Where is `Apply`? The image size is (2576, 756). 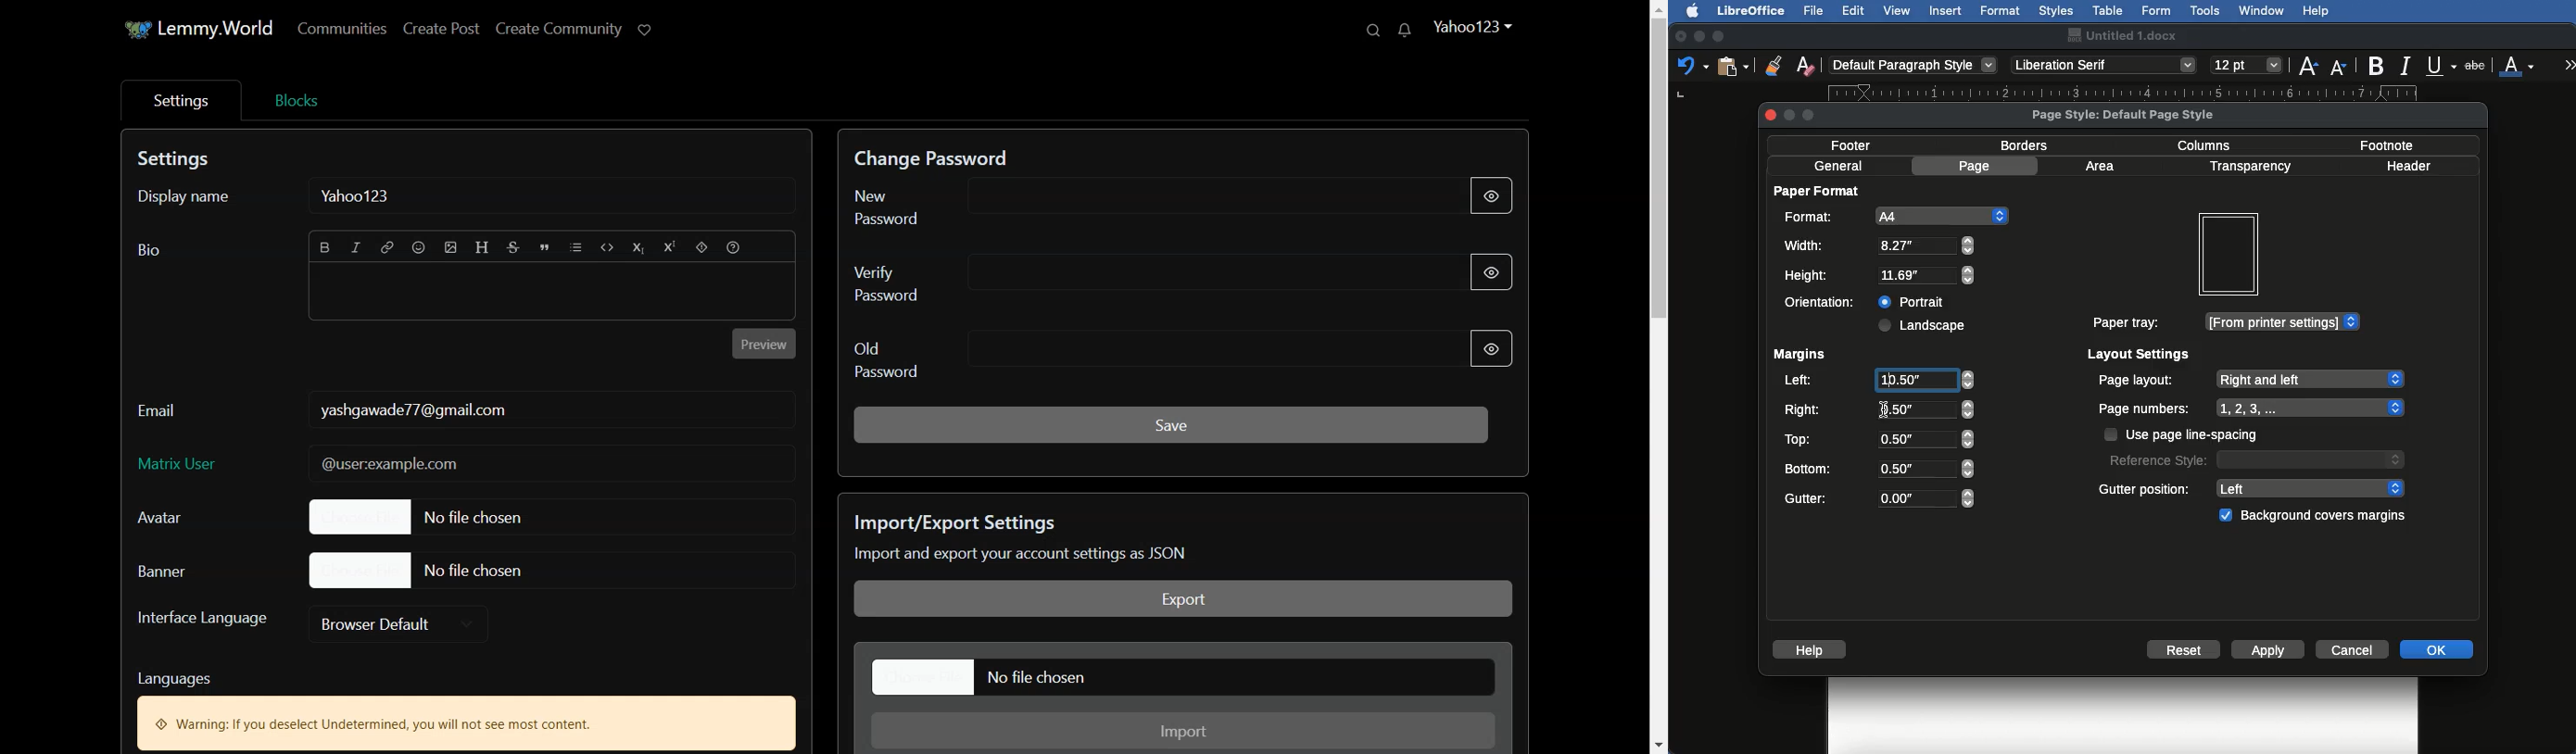
Apply is located at coordinates (2268, 651).